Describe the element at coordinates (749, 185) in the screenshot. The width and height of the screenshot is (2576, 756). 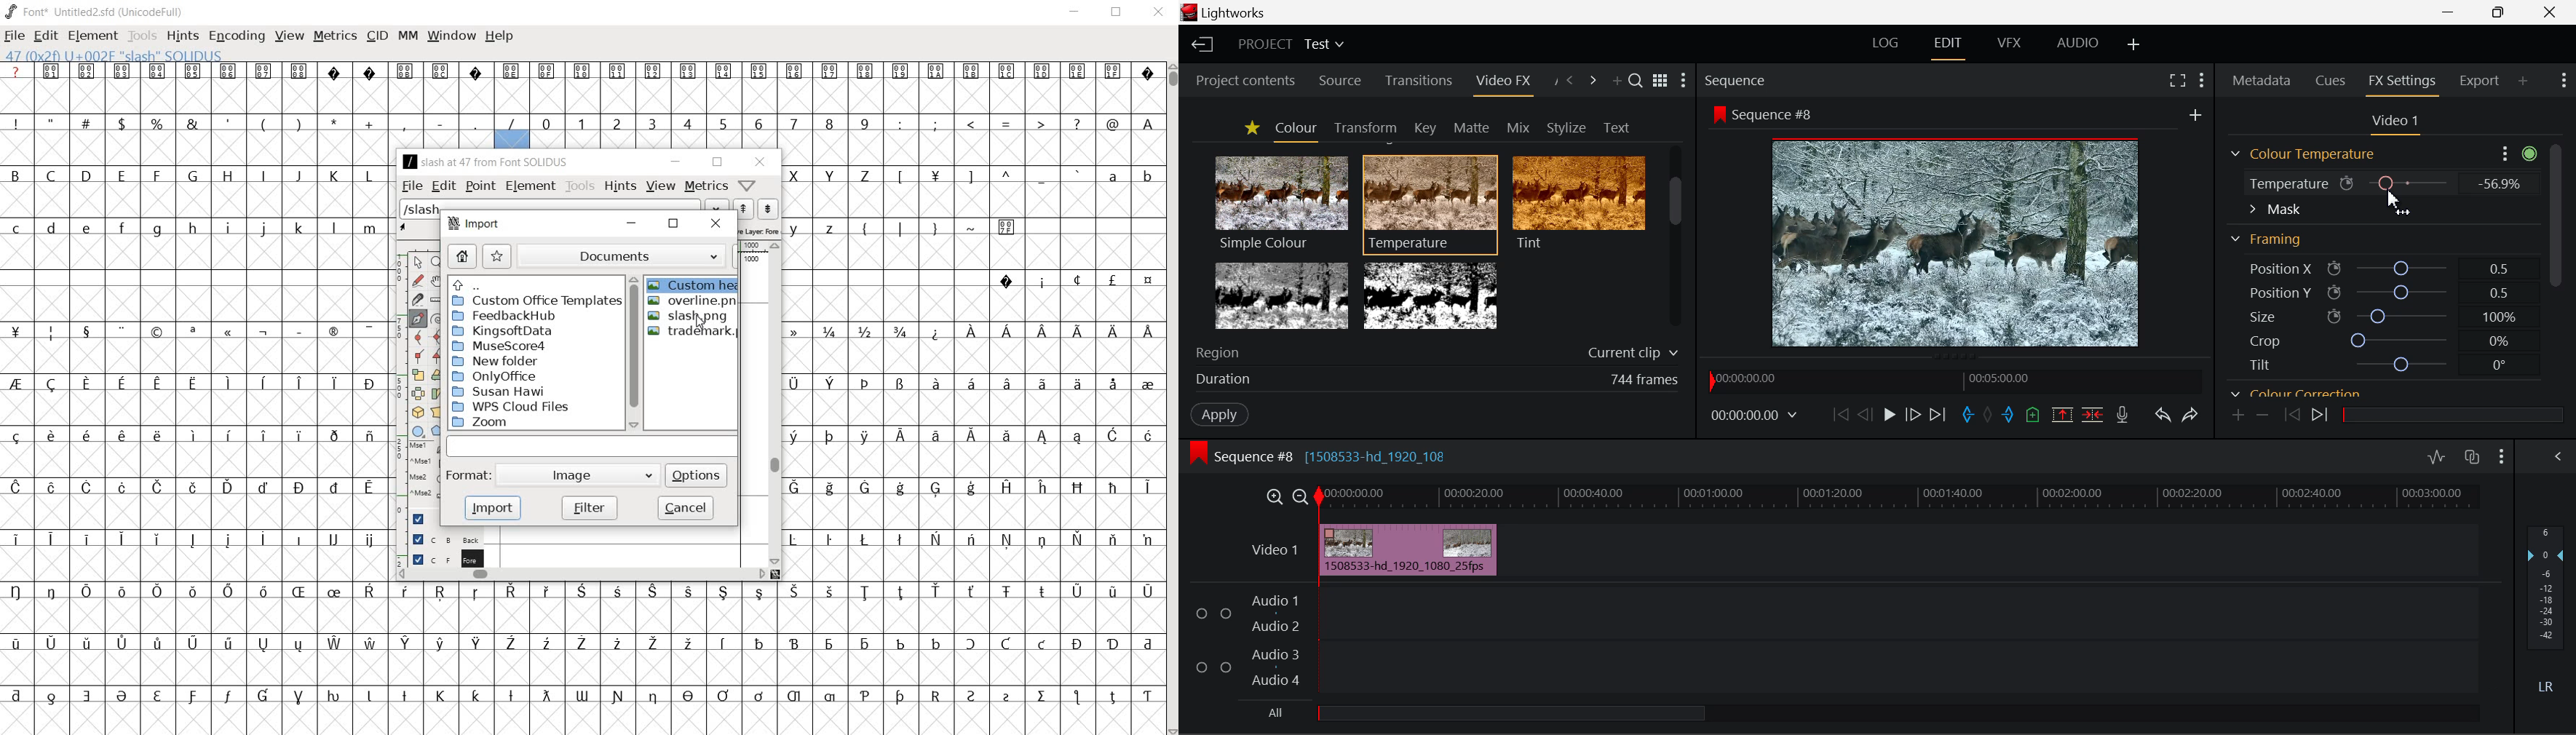
I see `Help/Window` at that location.